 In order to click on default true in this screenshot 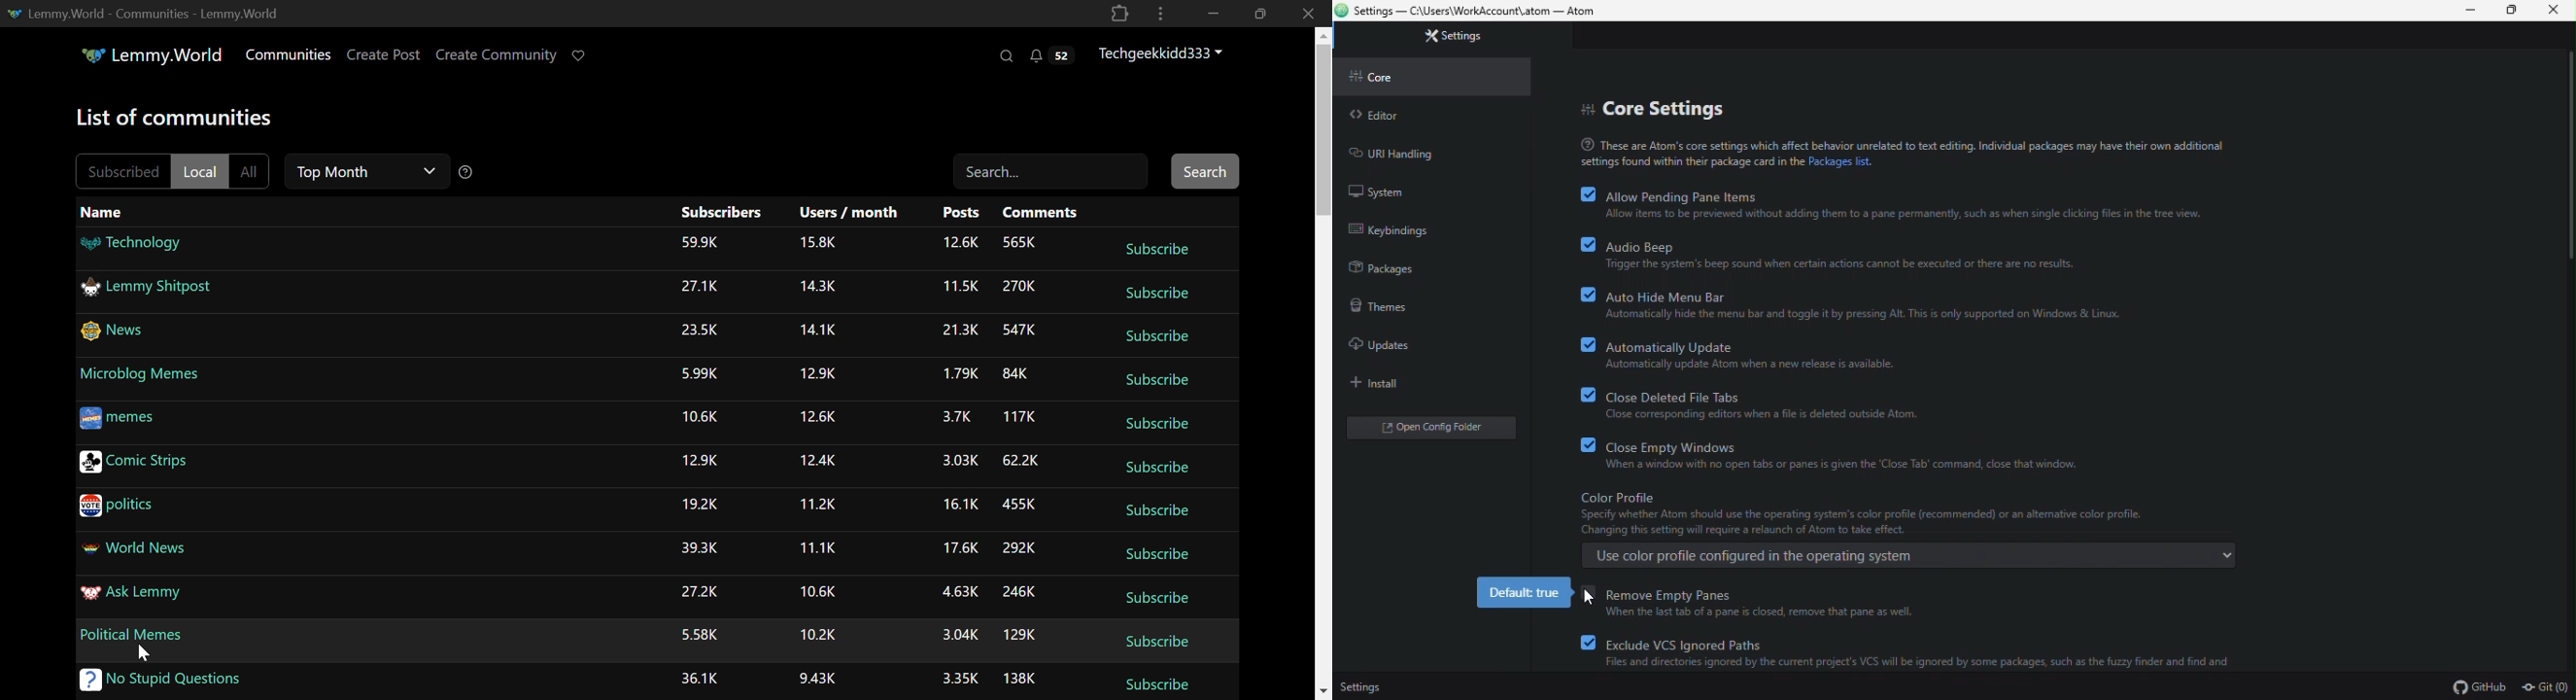, I will do `click(1524, 594)`.